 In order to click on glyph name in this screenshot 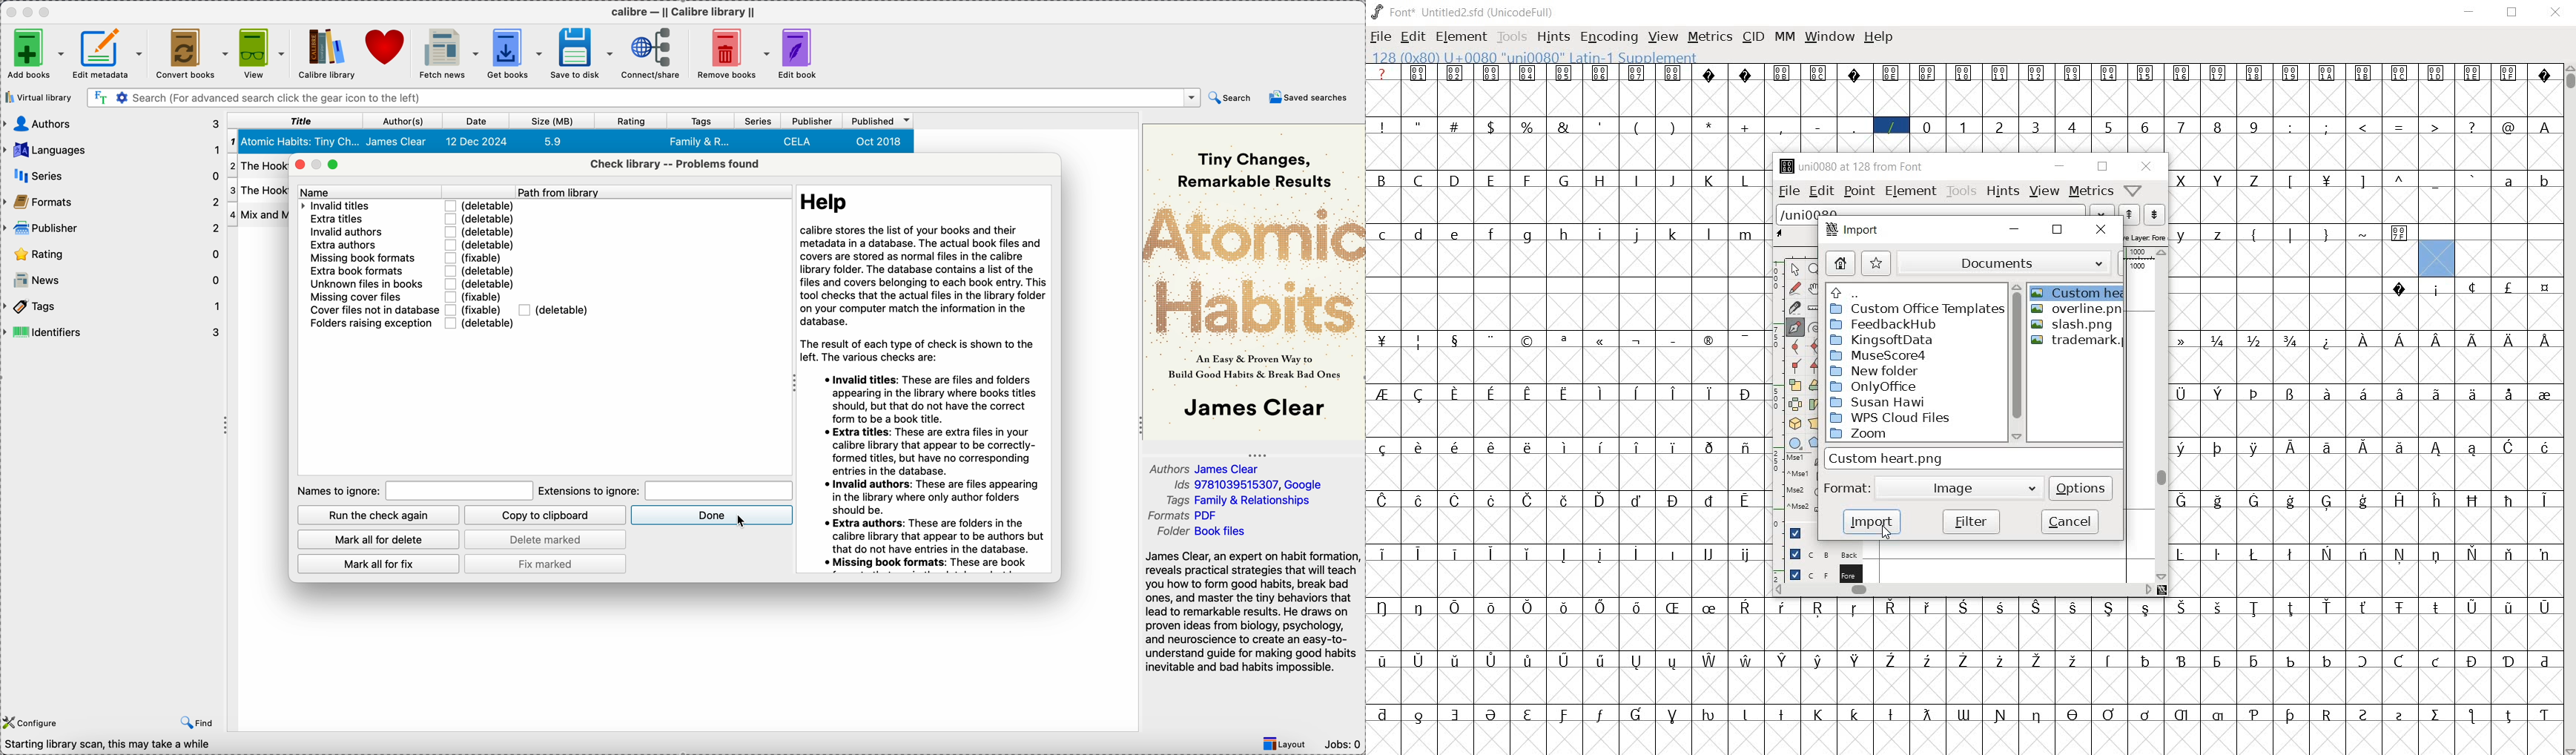, I will do `click(1849, 166)`.